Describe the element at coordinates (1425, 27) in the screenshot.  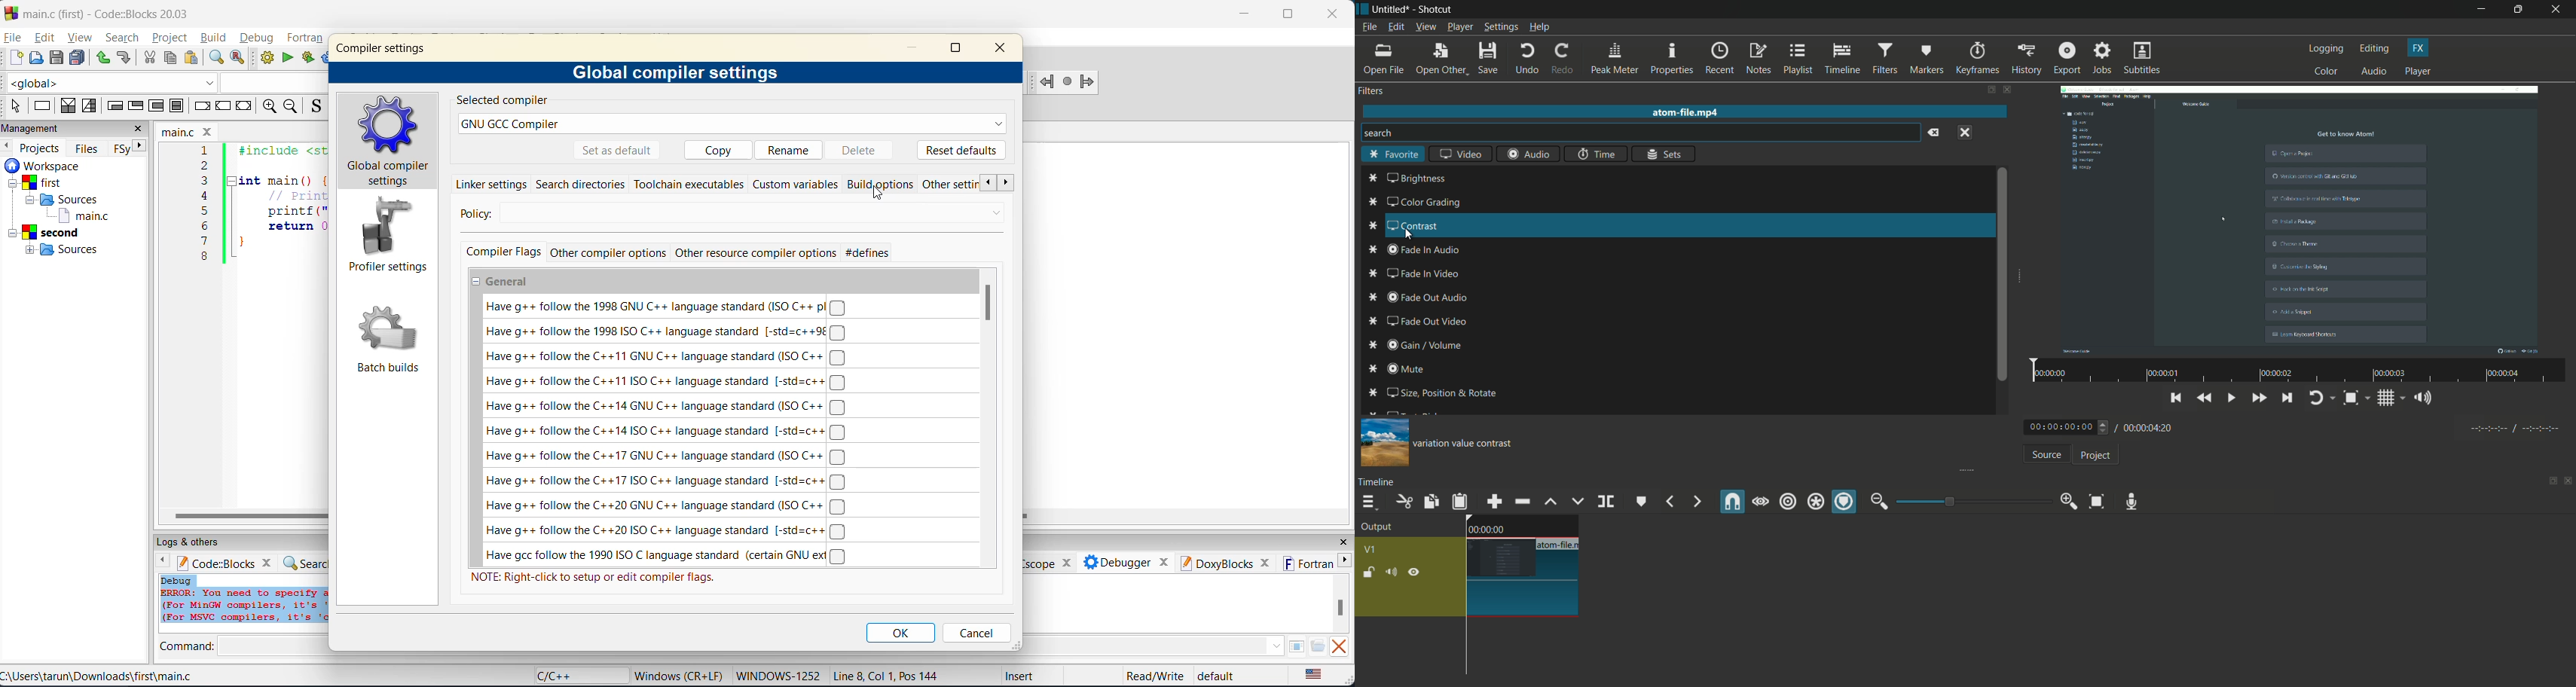
I see `view menu` at that location.